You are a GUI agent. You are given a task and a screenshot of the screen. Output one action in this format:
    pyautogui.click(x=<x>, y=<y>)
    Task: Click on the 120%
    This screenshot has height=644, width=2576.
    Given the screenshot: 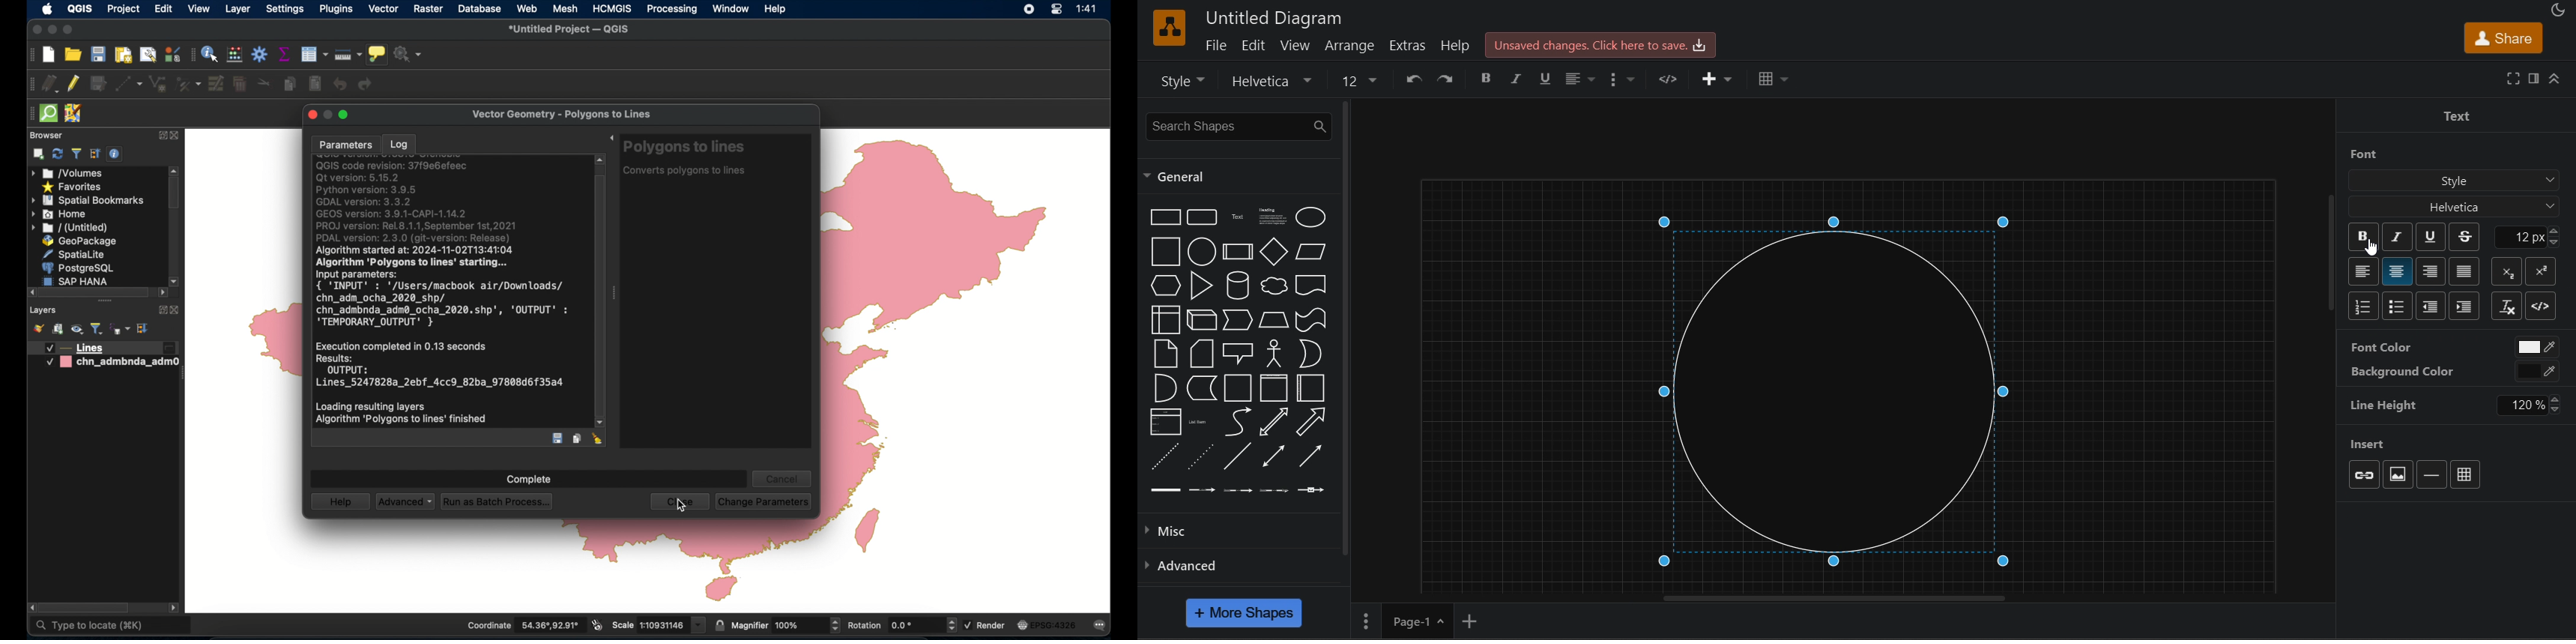 What is the action you would take?
    pyautogui.click(x=2535, y=404)
    